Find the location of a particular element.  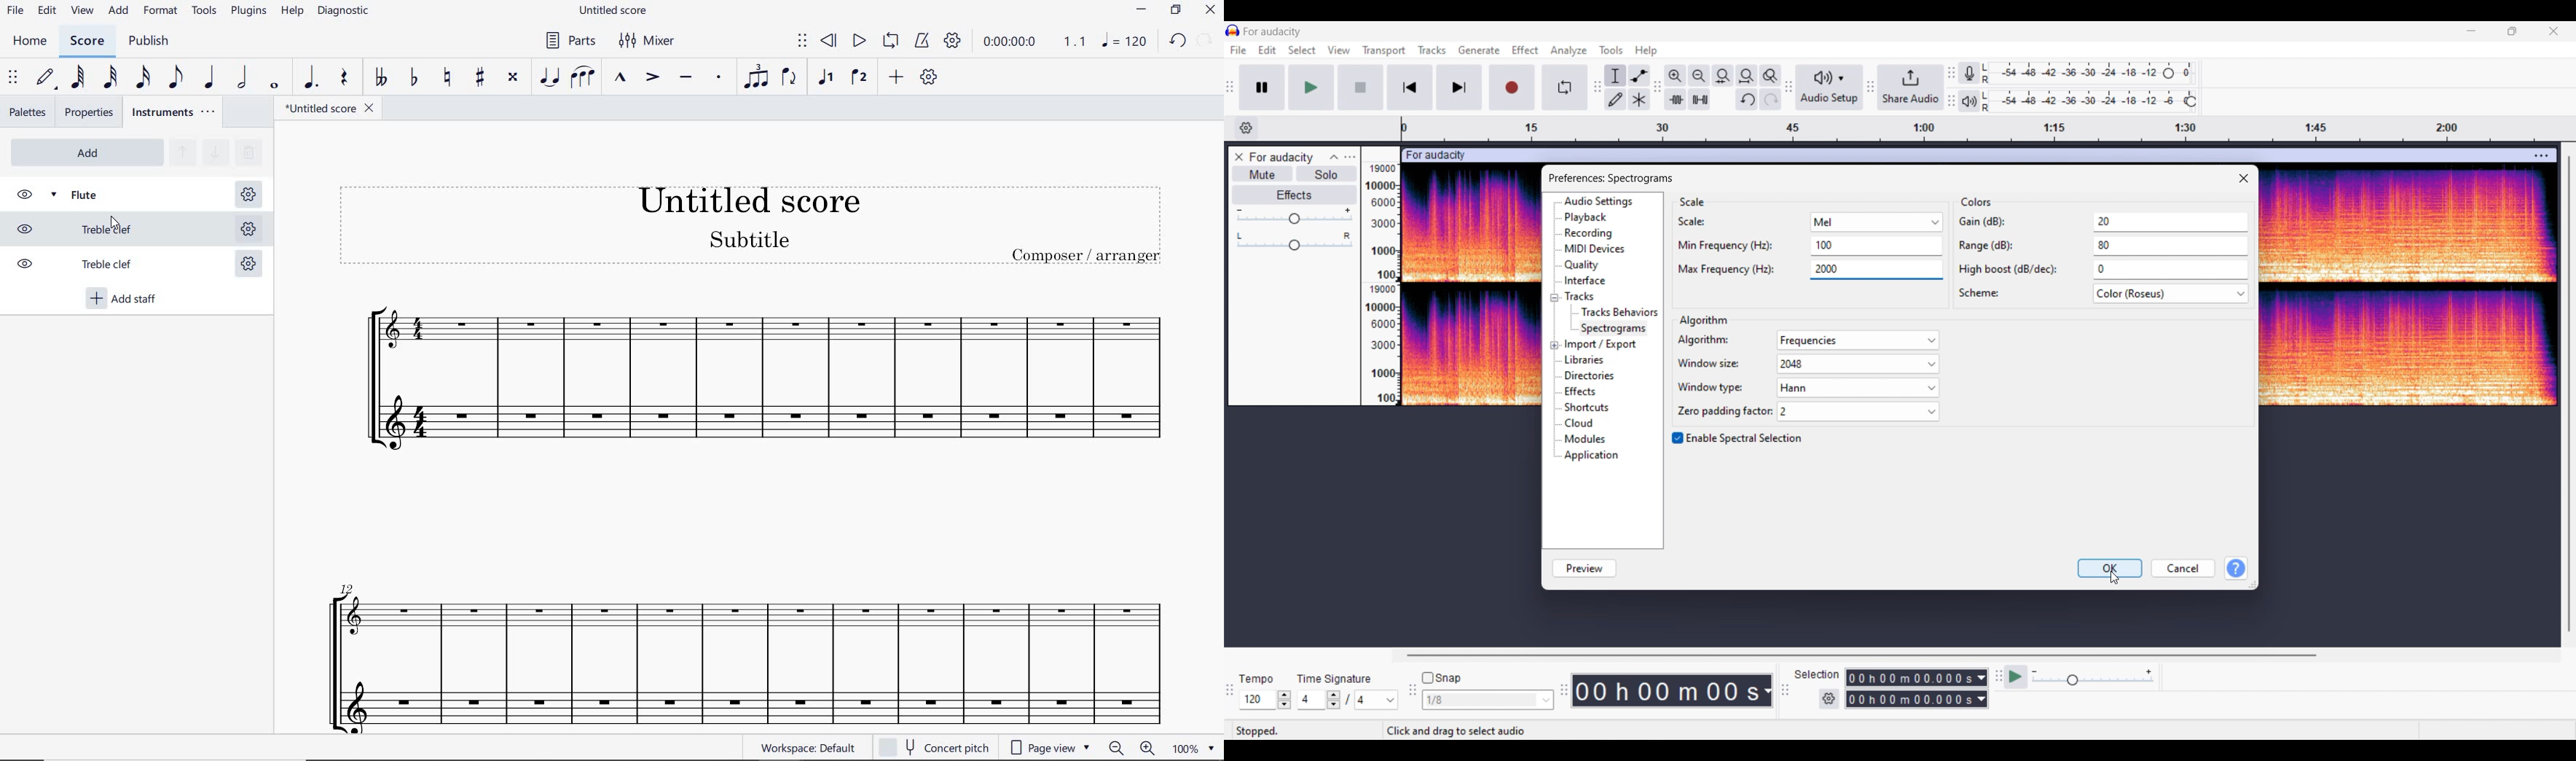

FLUTE is located at coordinates (91, 193).